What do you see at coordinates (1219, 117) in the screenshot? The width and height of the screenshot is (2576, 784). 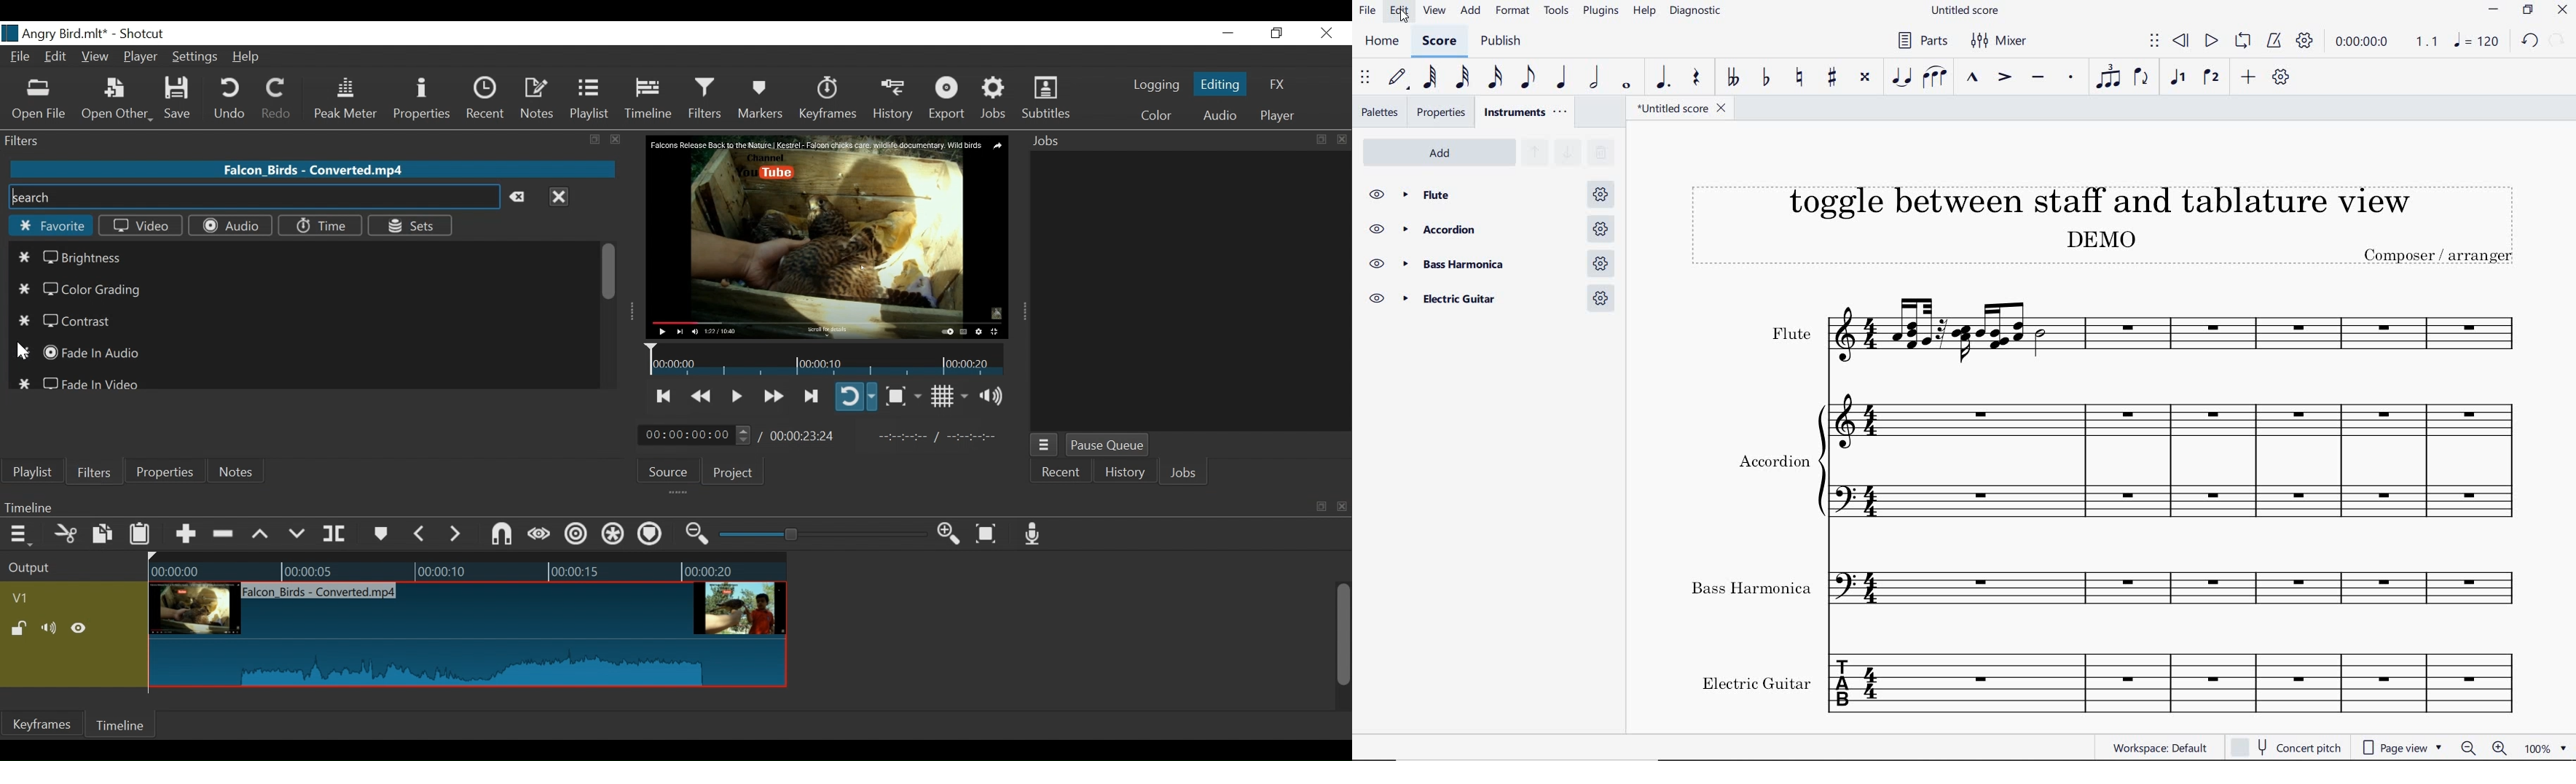 I see `Audio` at bounding box center [1219, 117].